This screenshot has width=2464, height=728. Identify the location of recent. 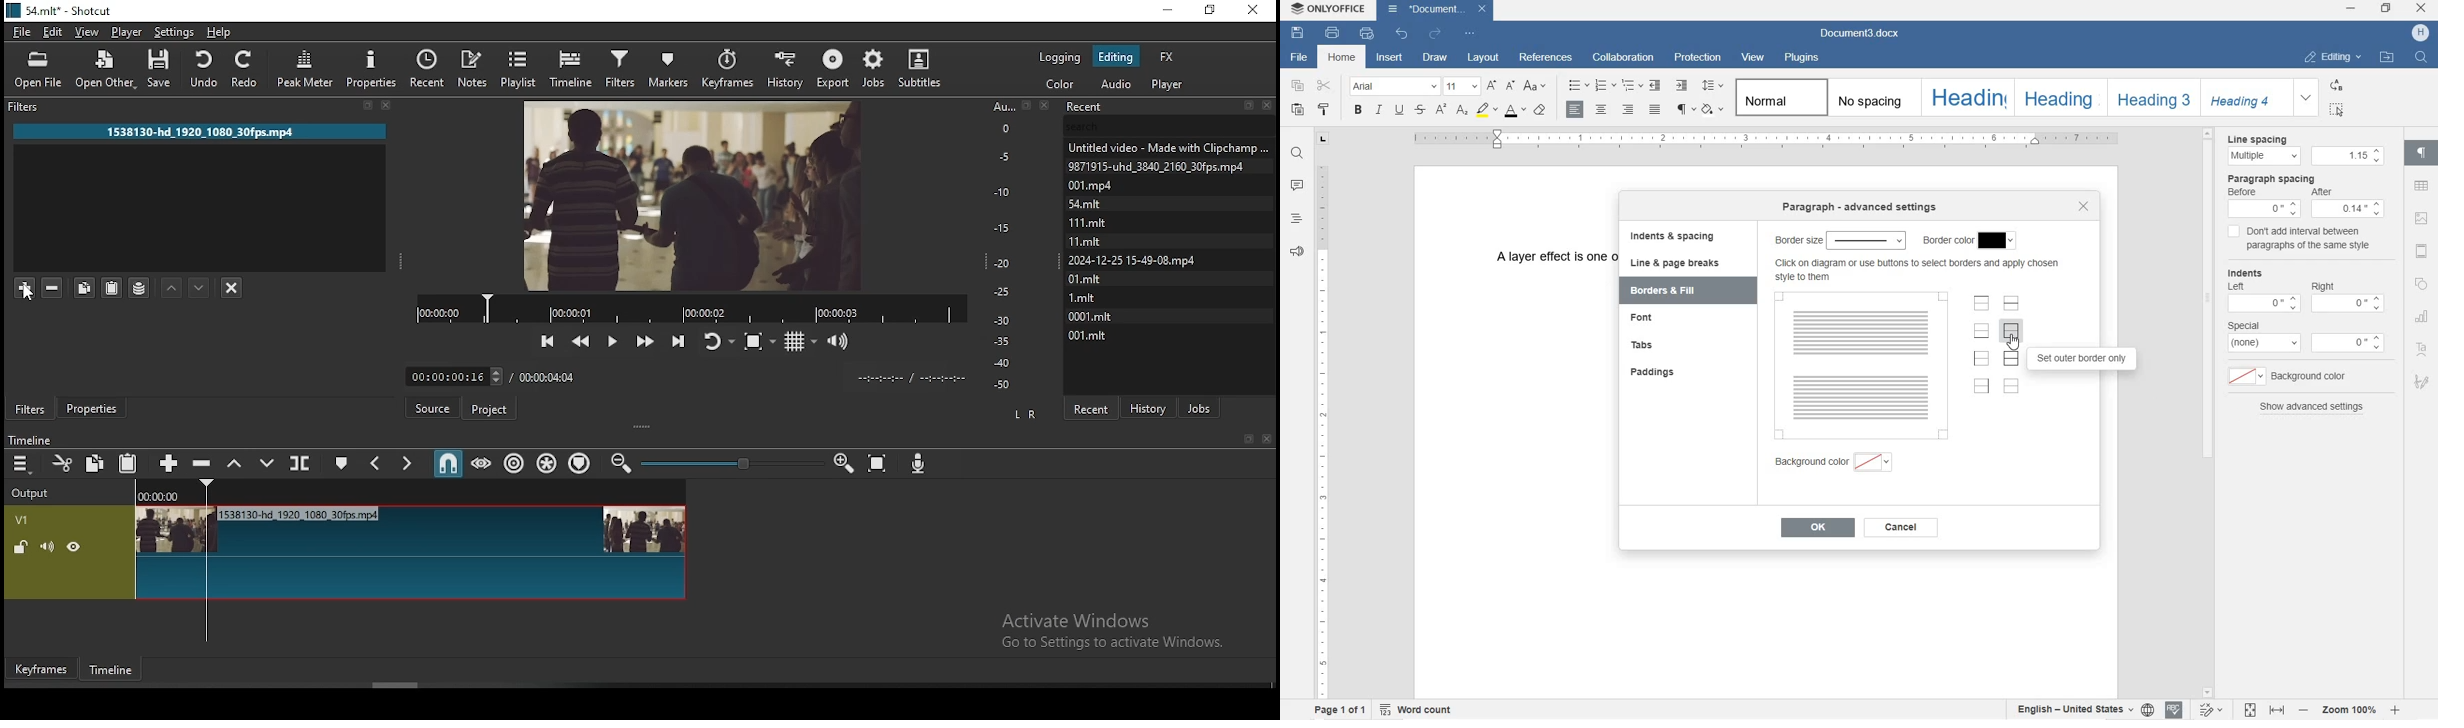
(427, 69).